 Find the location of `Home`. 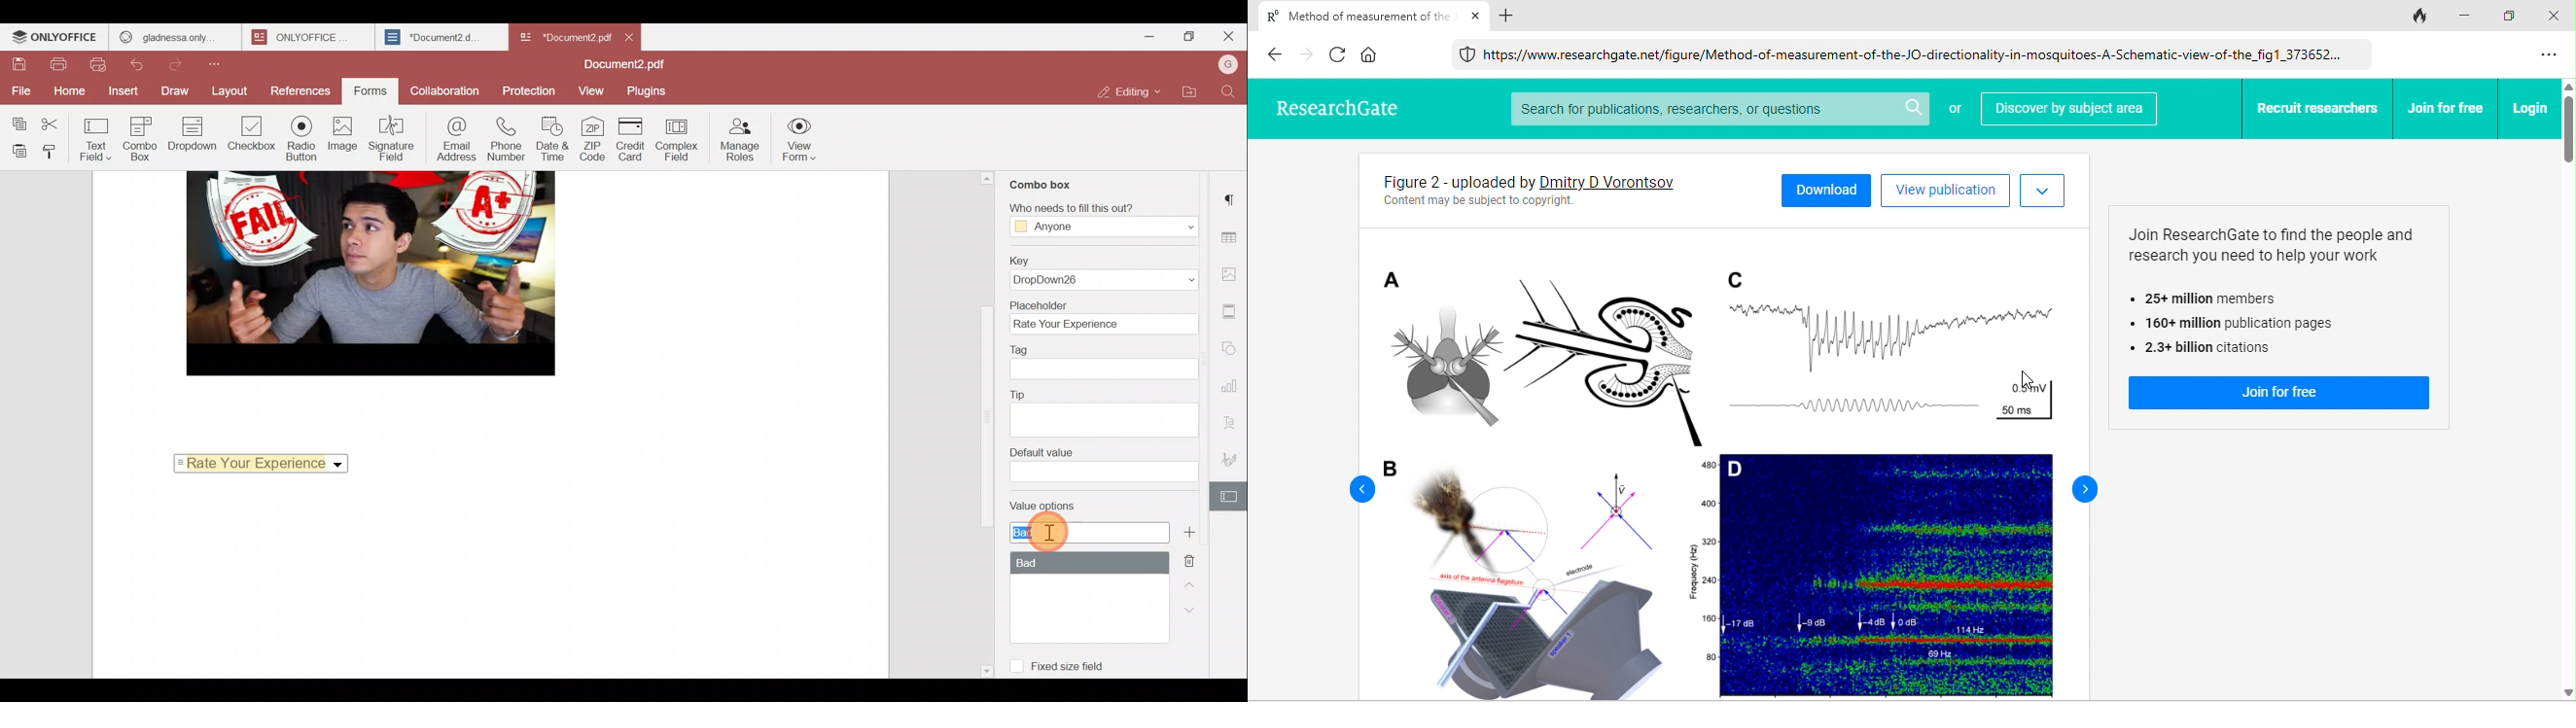

Home is located at coordinates (66, 92).